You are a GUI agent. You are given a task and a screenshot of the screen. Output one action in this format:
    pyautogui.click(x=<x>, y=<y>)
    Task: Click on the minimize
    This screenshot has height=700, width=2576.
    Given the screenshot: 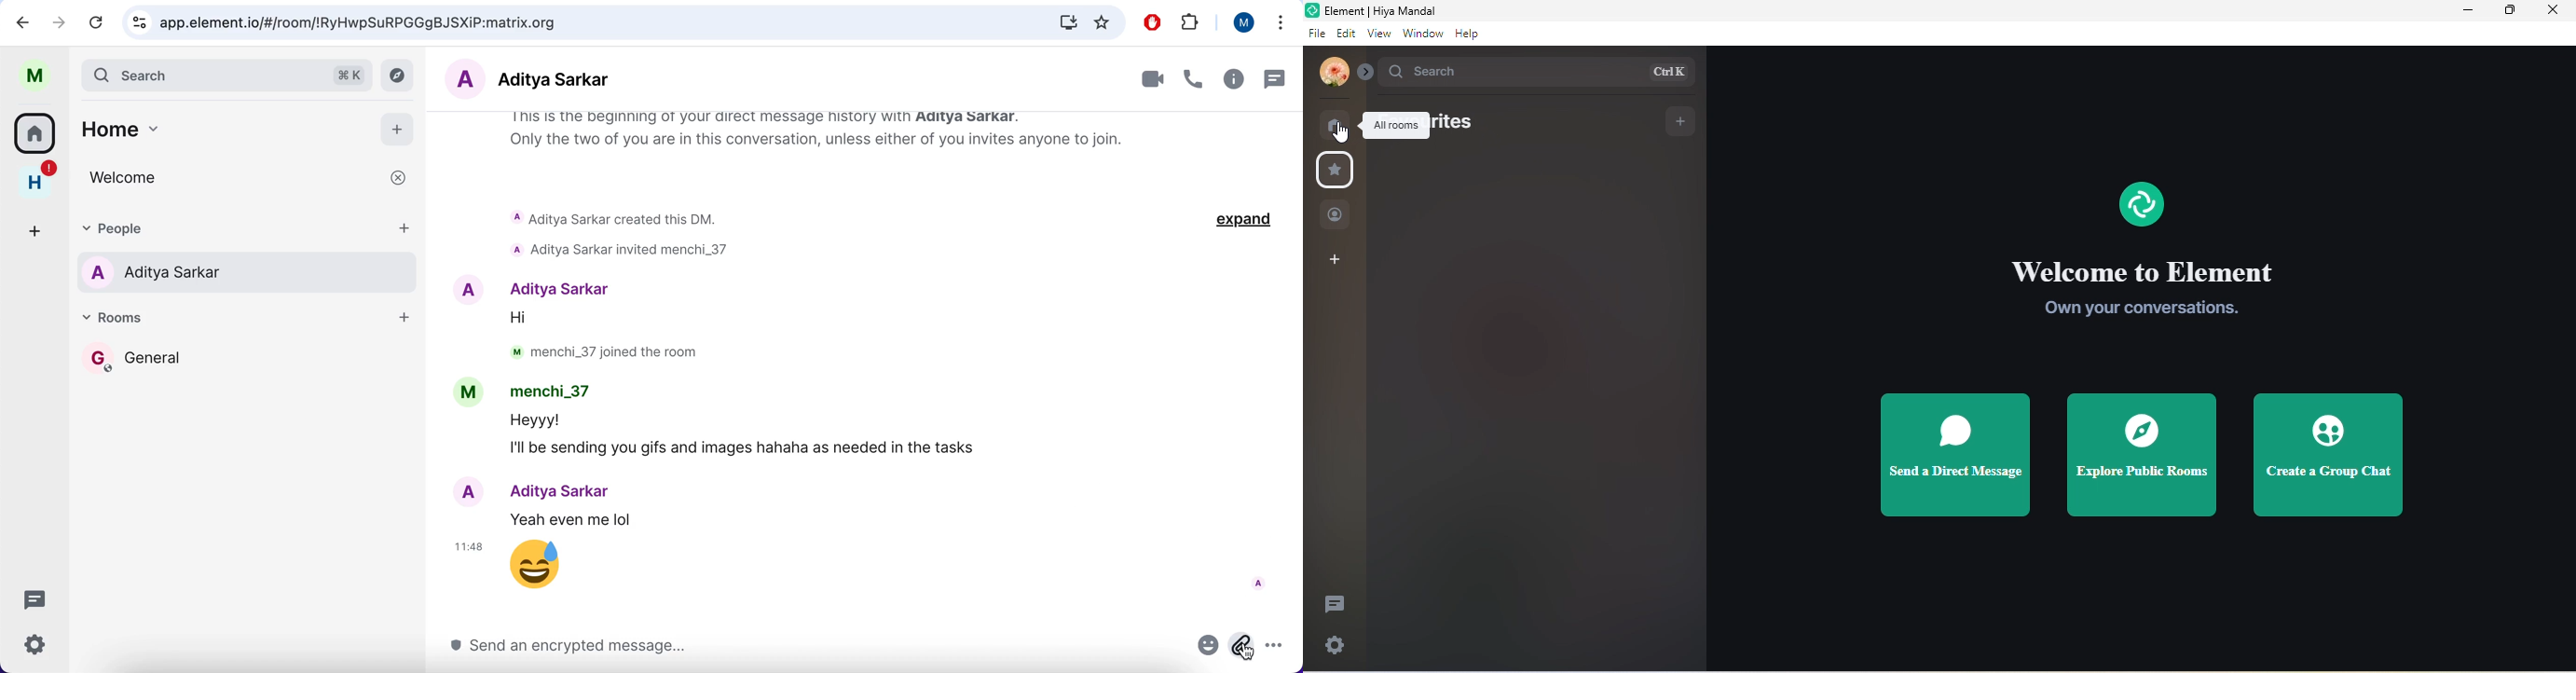 What is the action you would take?
    pyautogui.click(x=2468, y=10)
    